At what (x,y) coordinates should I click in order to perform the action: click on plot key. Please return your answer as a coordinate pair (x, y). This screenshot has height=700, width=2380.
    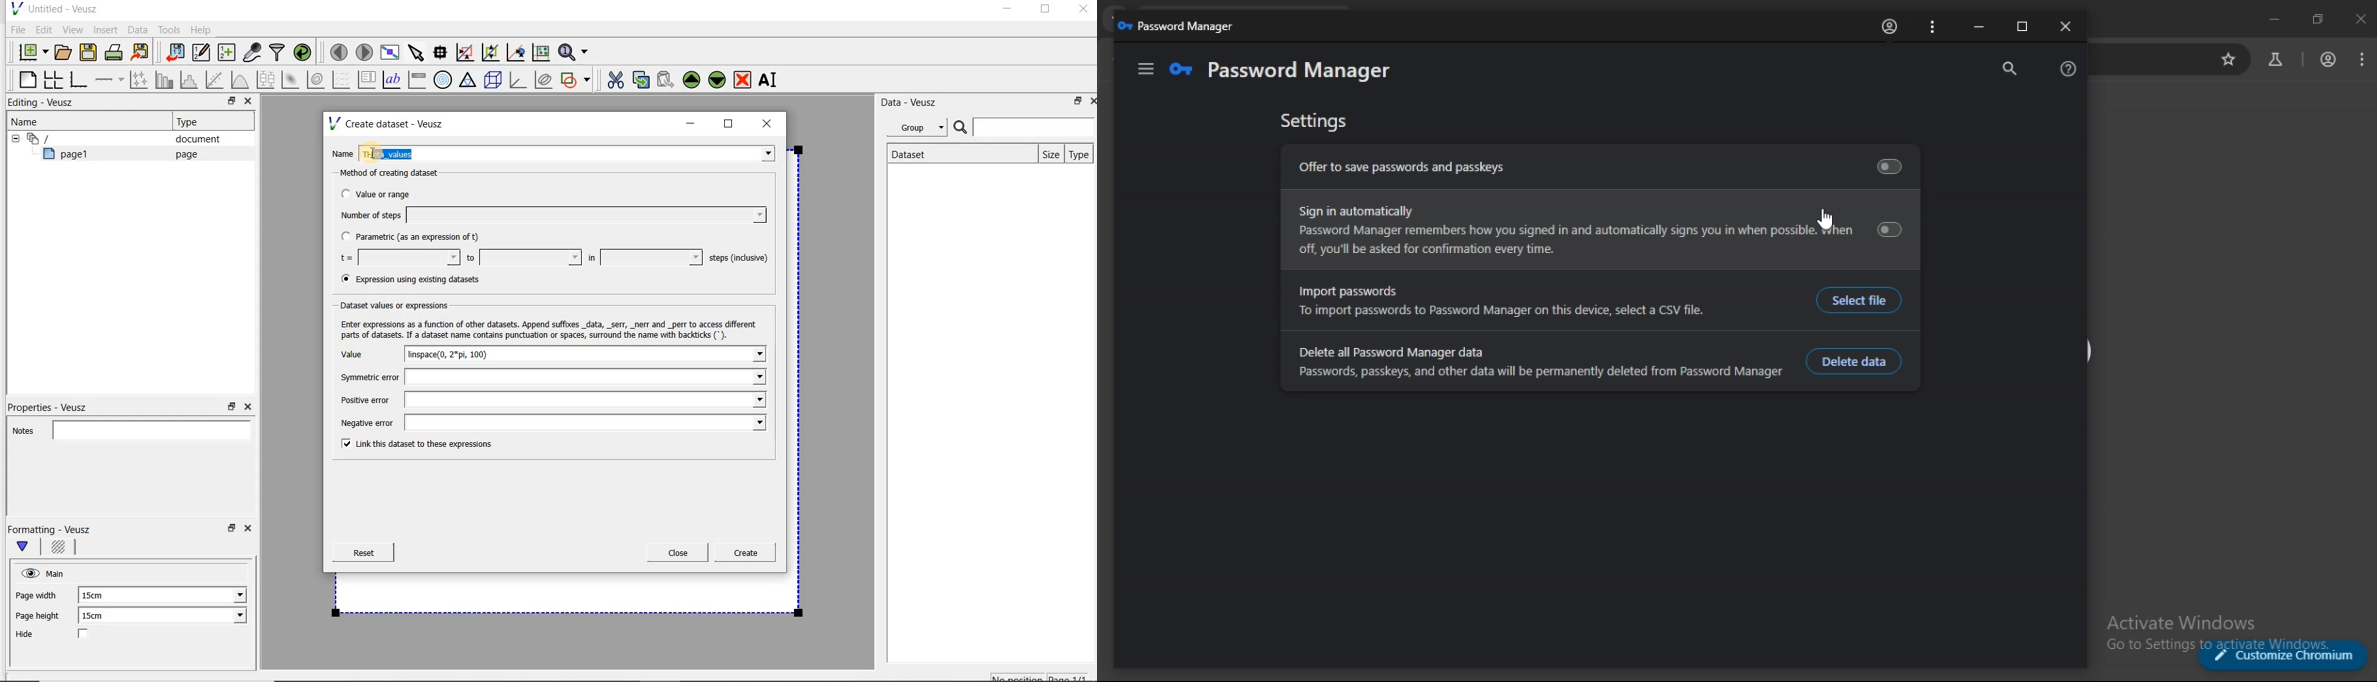
    Looking at the image, I should click on (368, 80).